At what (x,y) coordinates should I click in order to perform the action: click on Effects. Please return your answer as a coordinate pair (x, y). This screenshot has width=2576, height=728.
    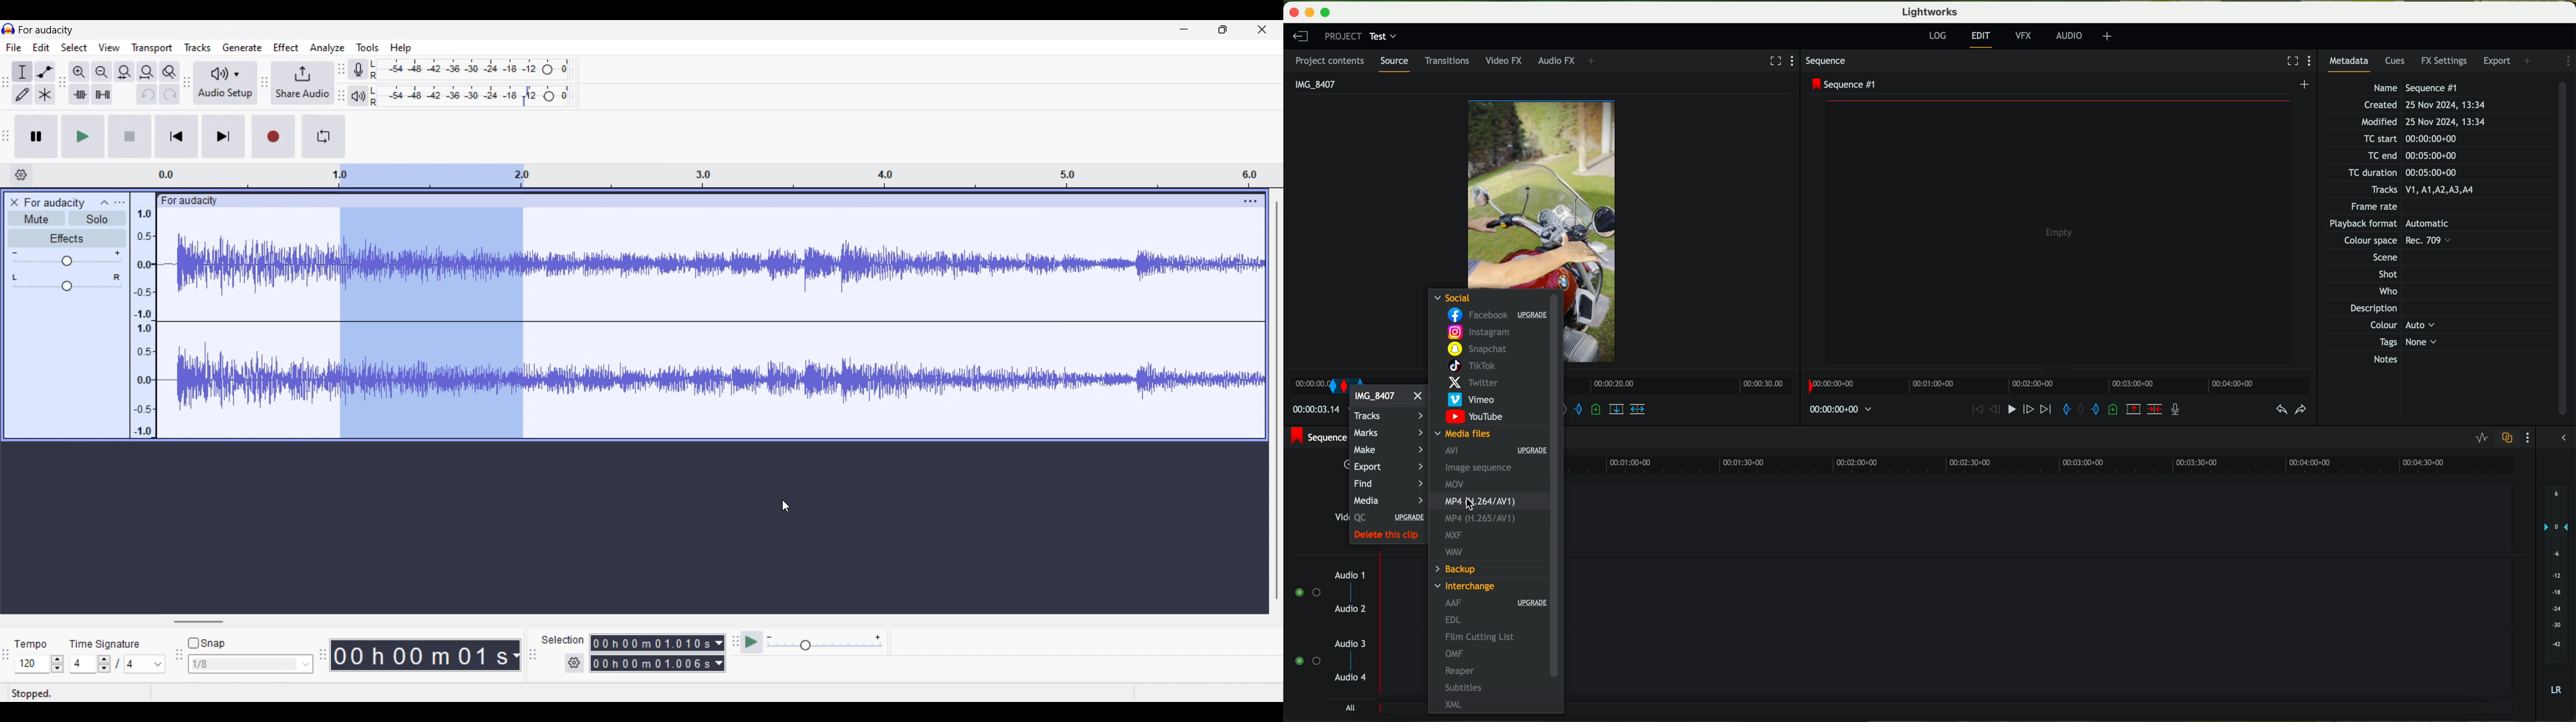
    Looking at the image, I should click on (66, 238).